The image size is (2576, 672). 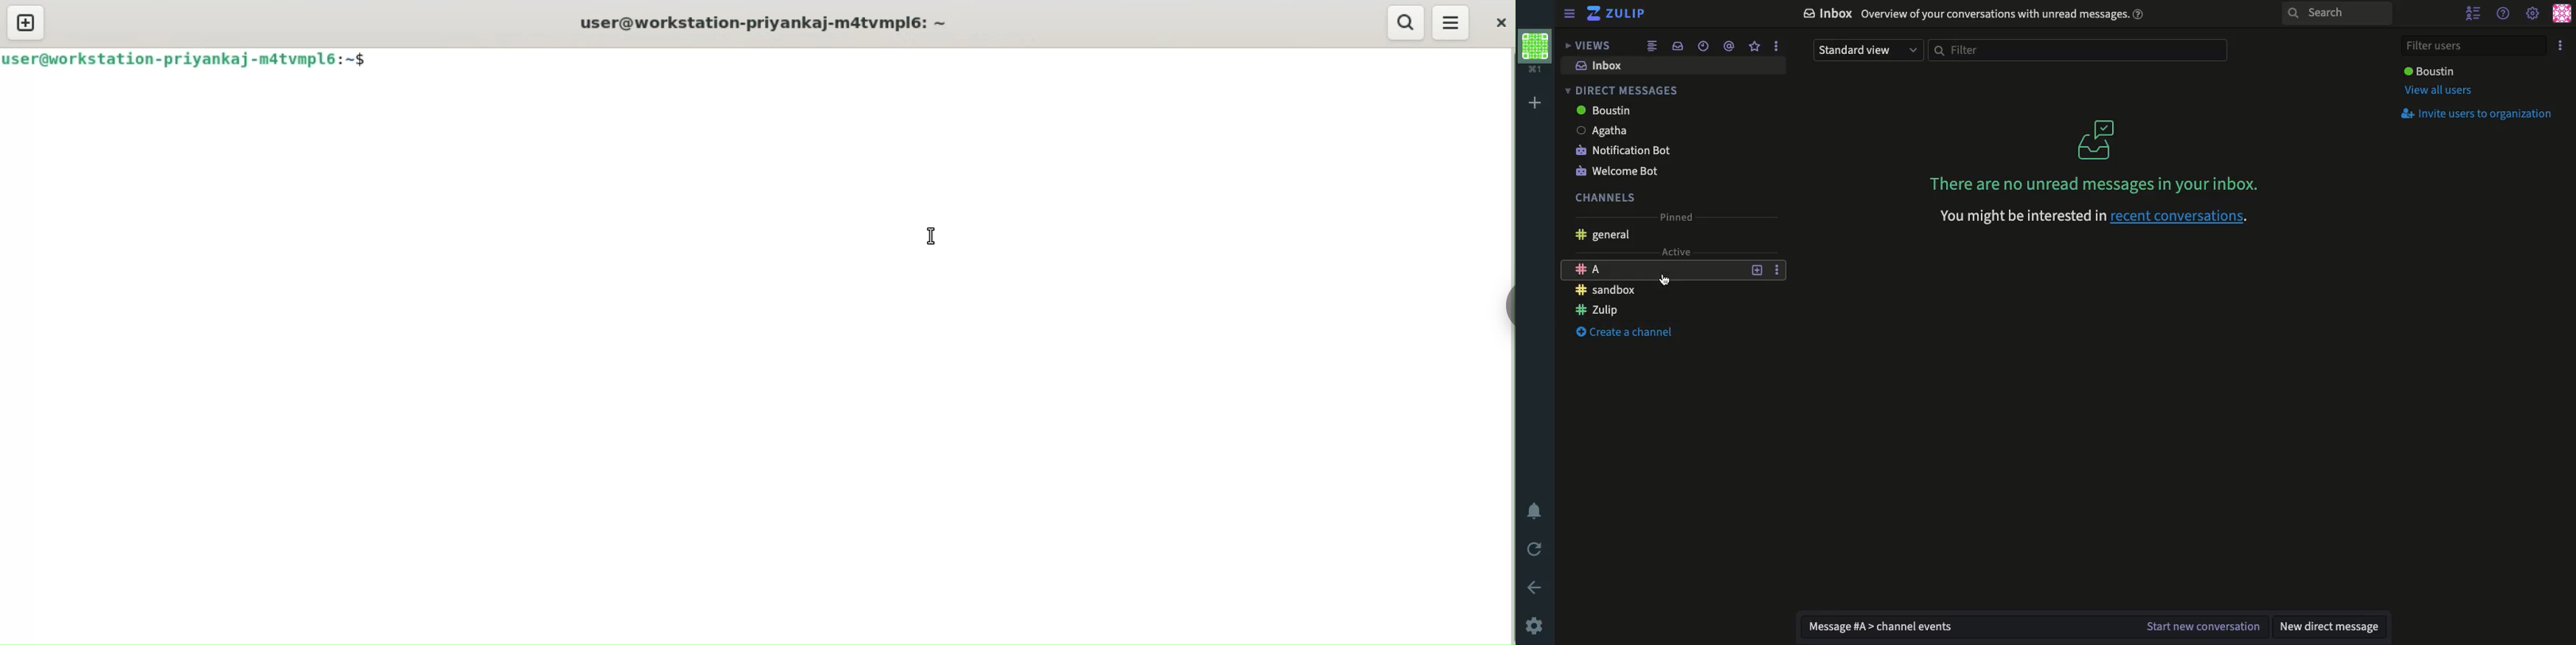 I want to click on Favorite, so click(x=1755, y=46).